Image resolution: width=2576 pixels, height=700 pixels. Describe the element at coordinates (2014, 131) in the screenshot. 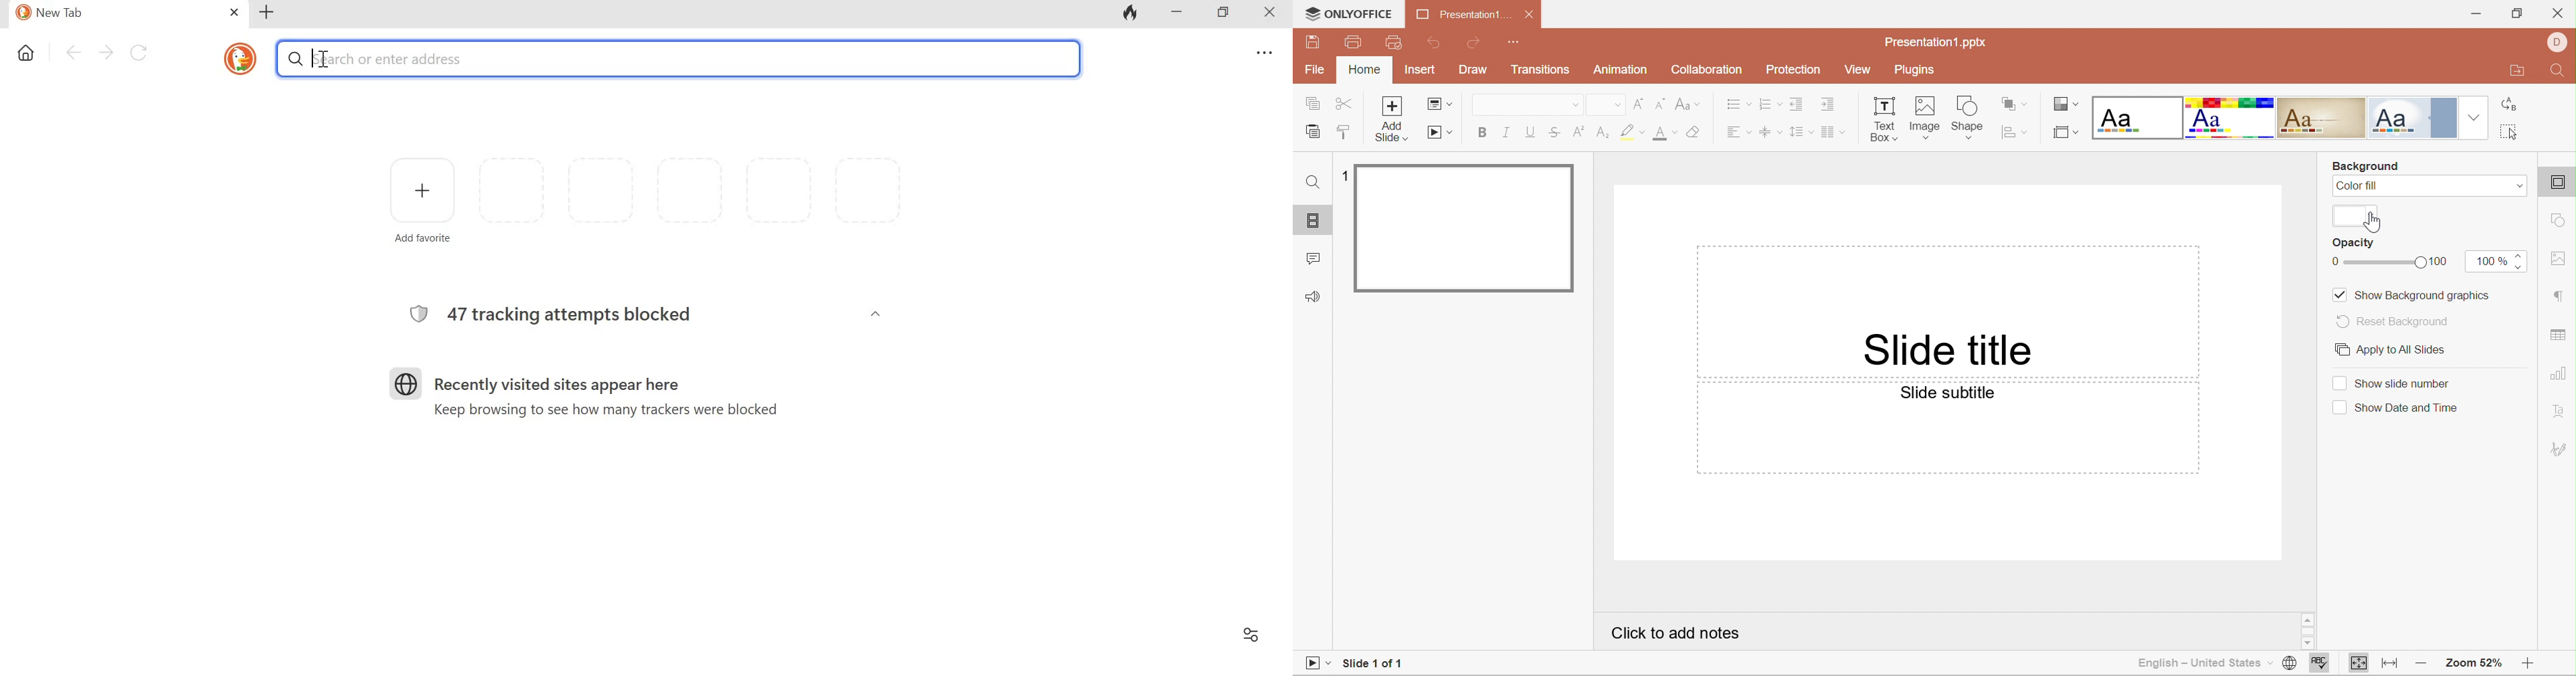

I see `Align shape` at that location.